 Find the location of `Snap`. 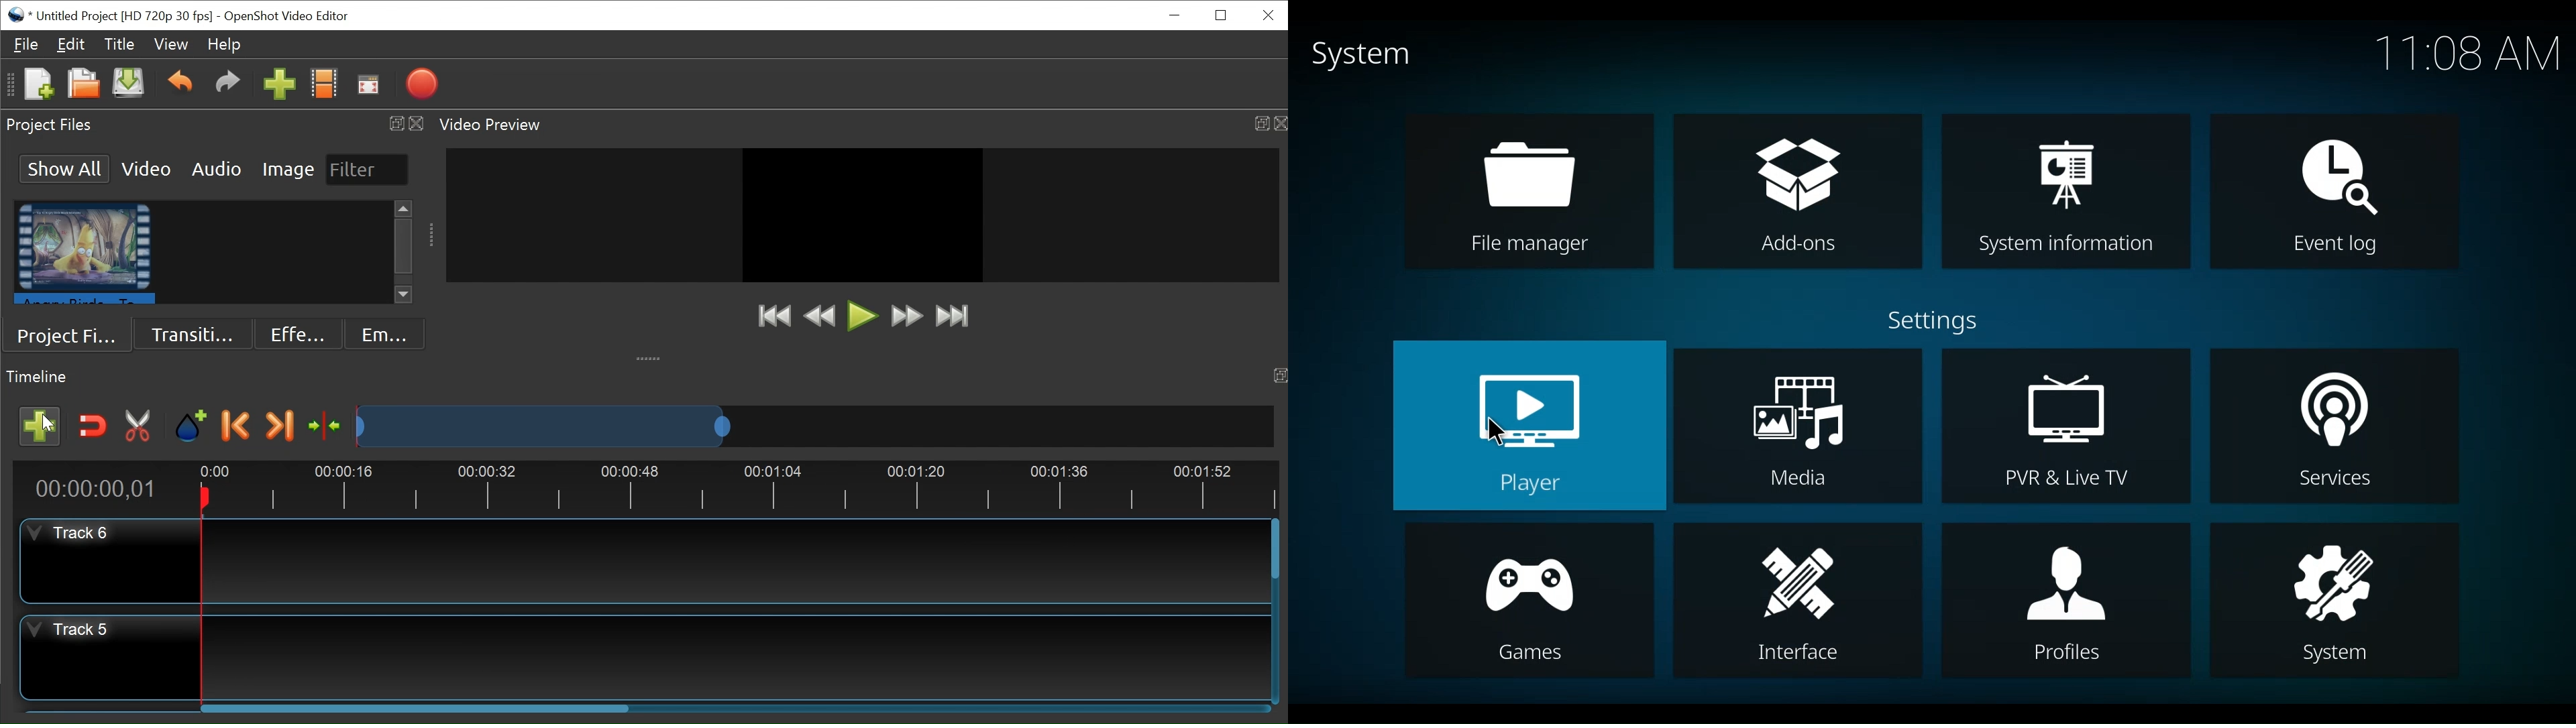

Snap is located at coordinates (93, 425).